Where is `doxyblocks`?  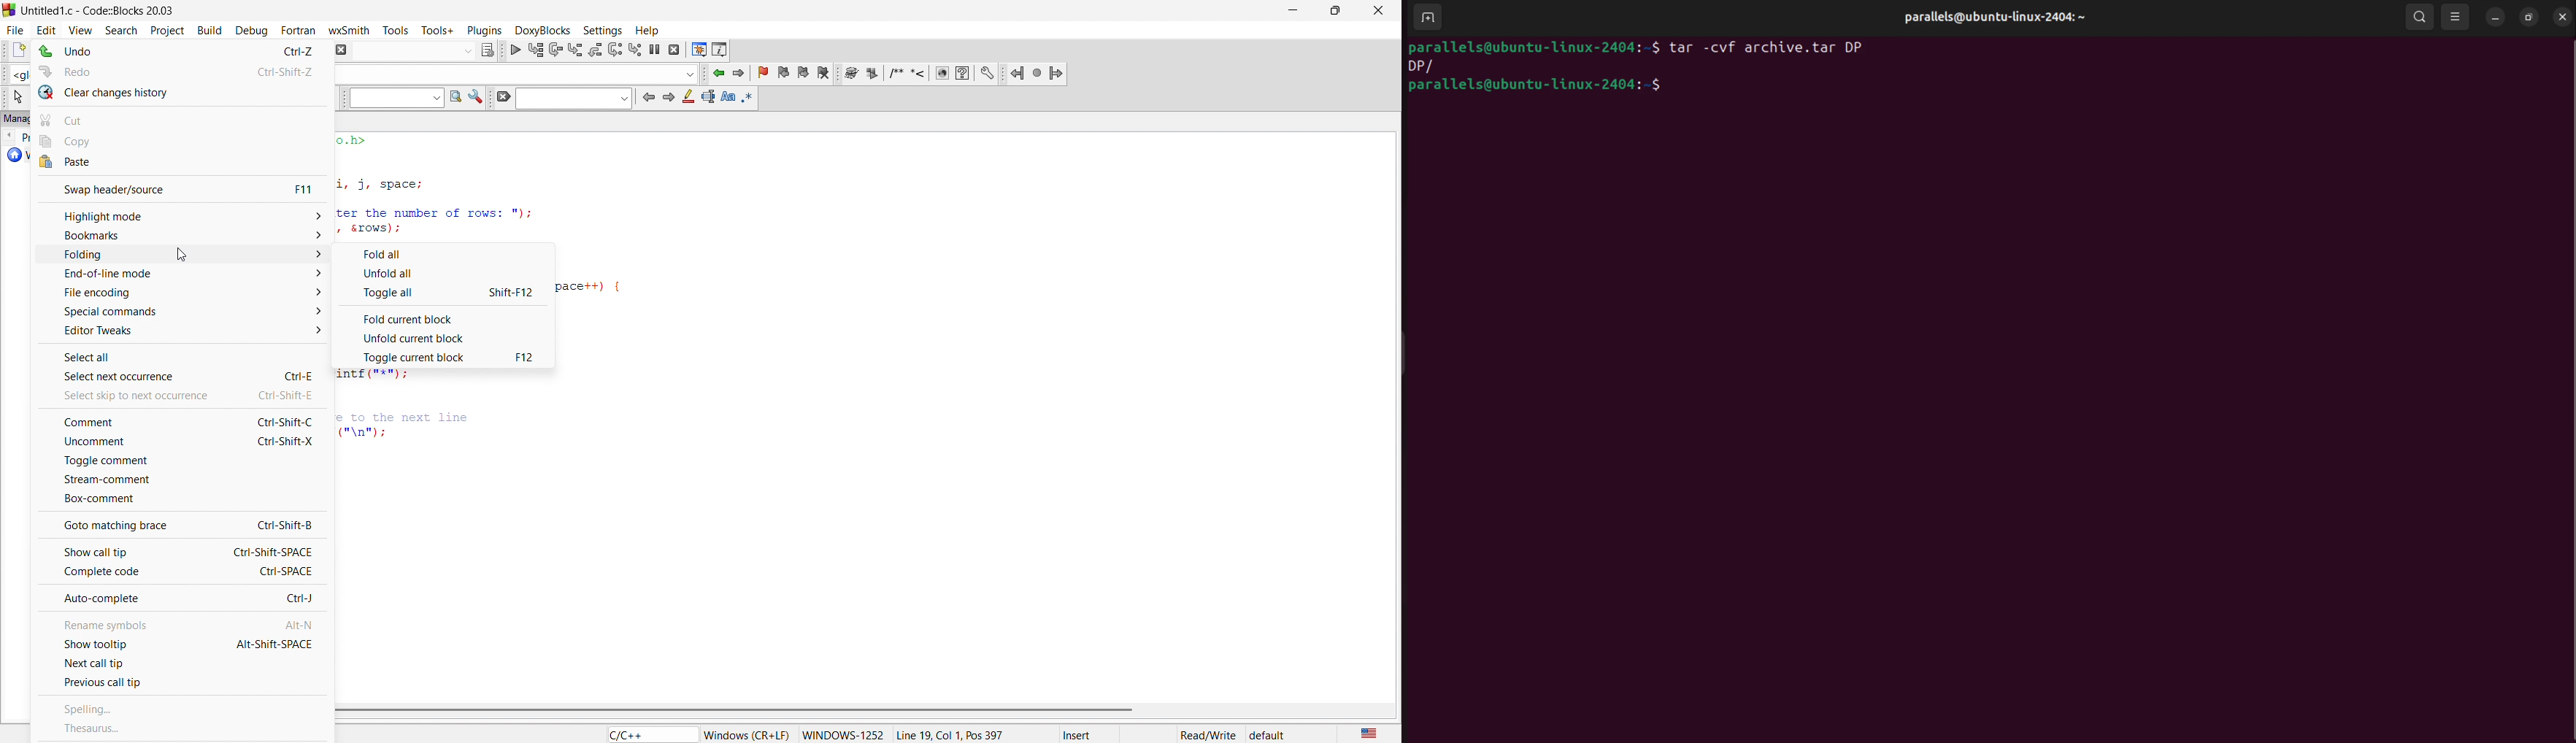 doxyblocks is located at coordinates (540, 28).